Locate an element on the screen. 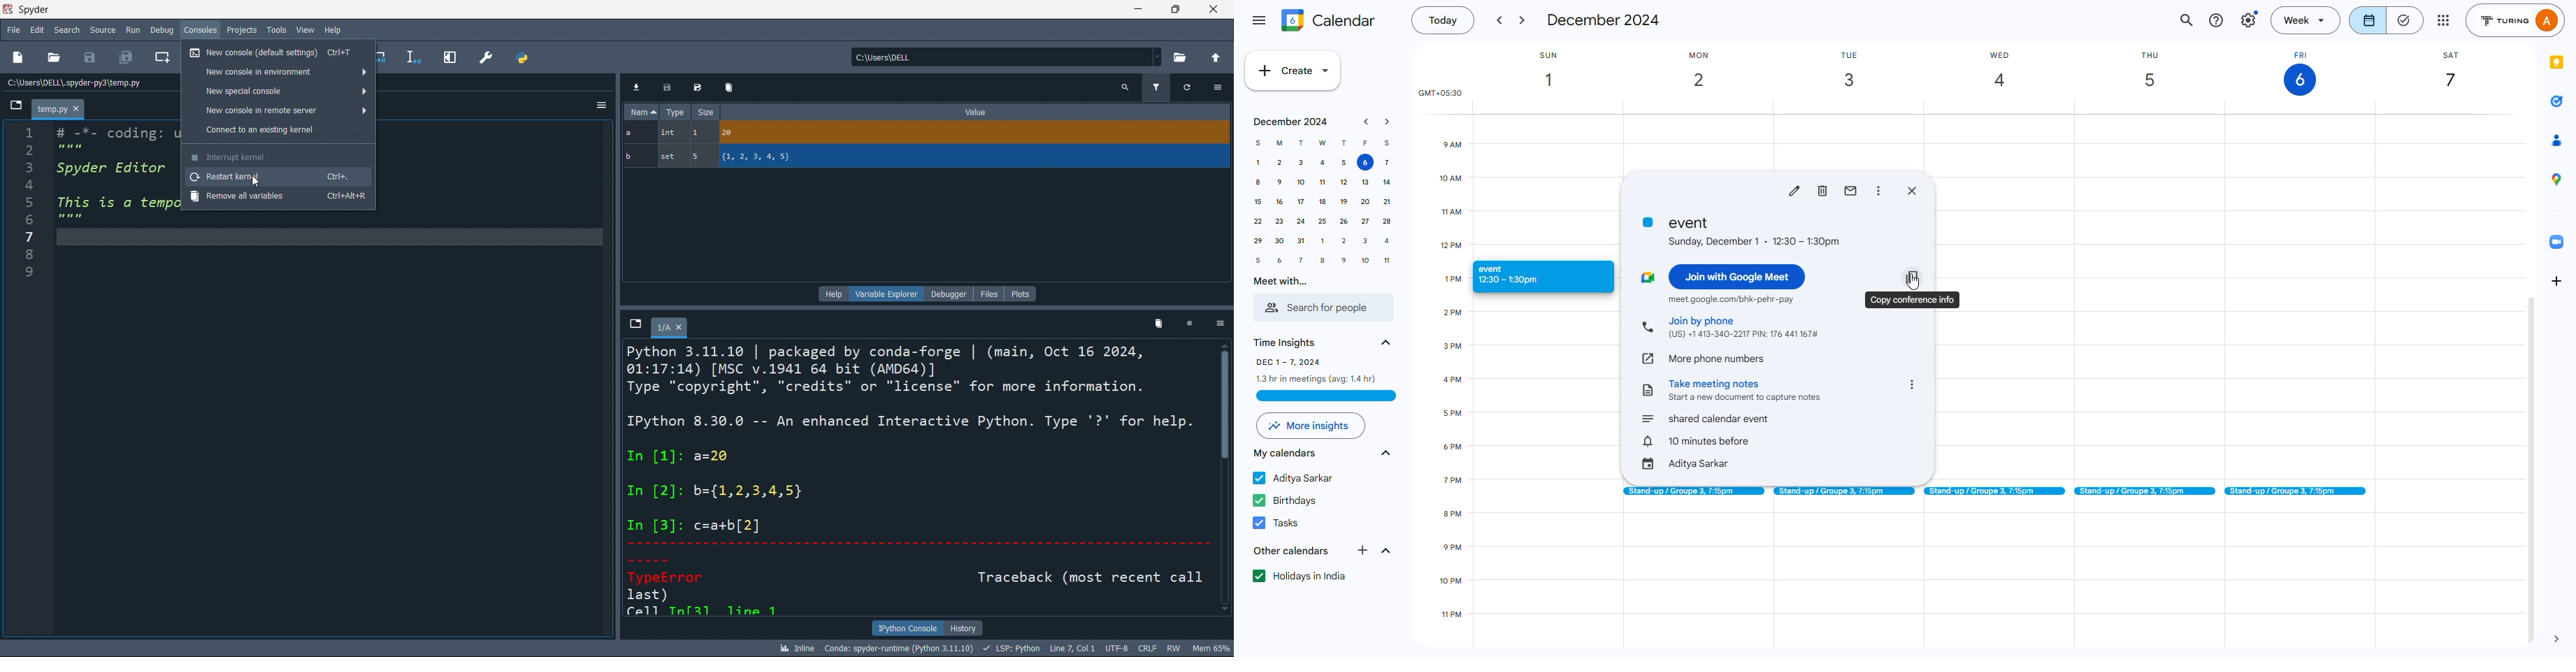  search is located at coordinates (67, 30).